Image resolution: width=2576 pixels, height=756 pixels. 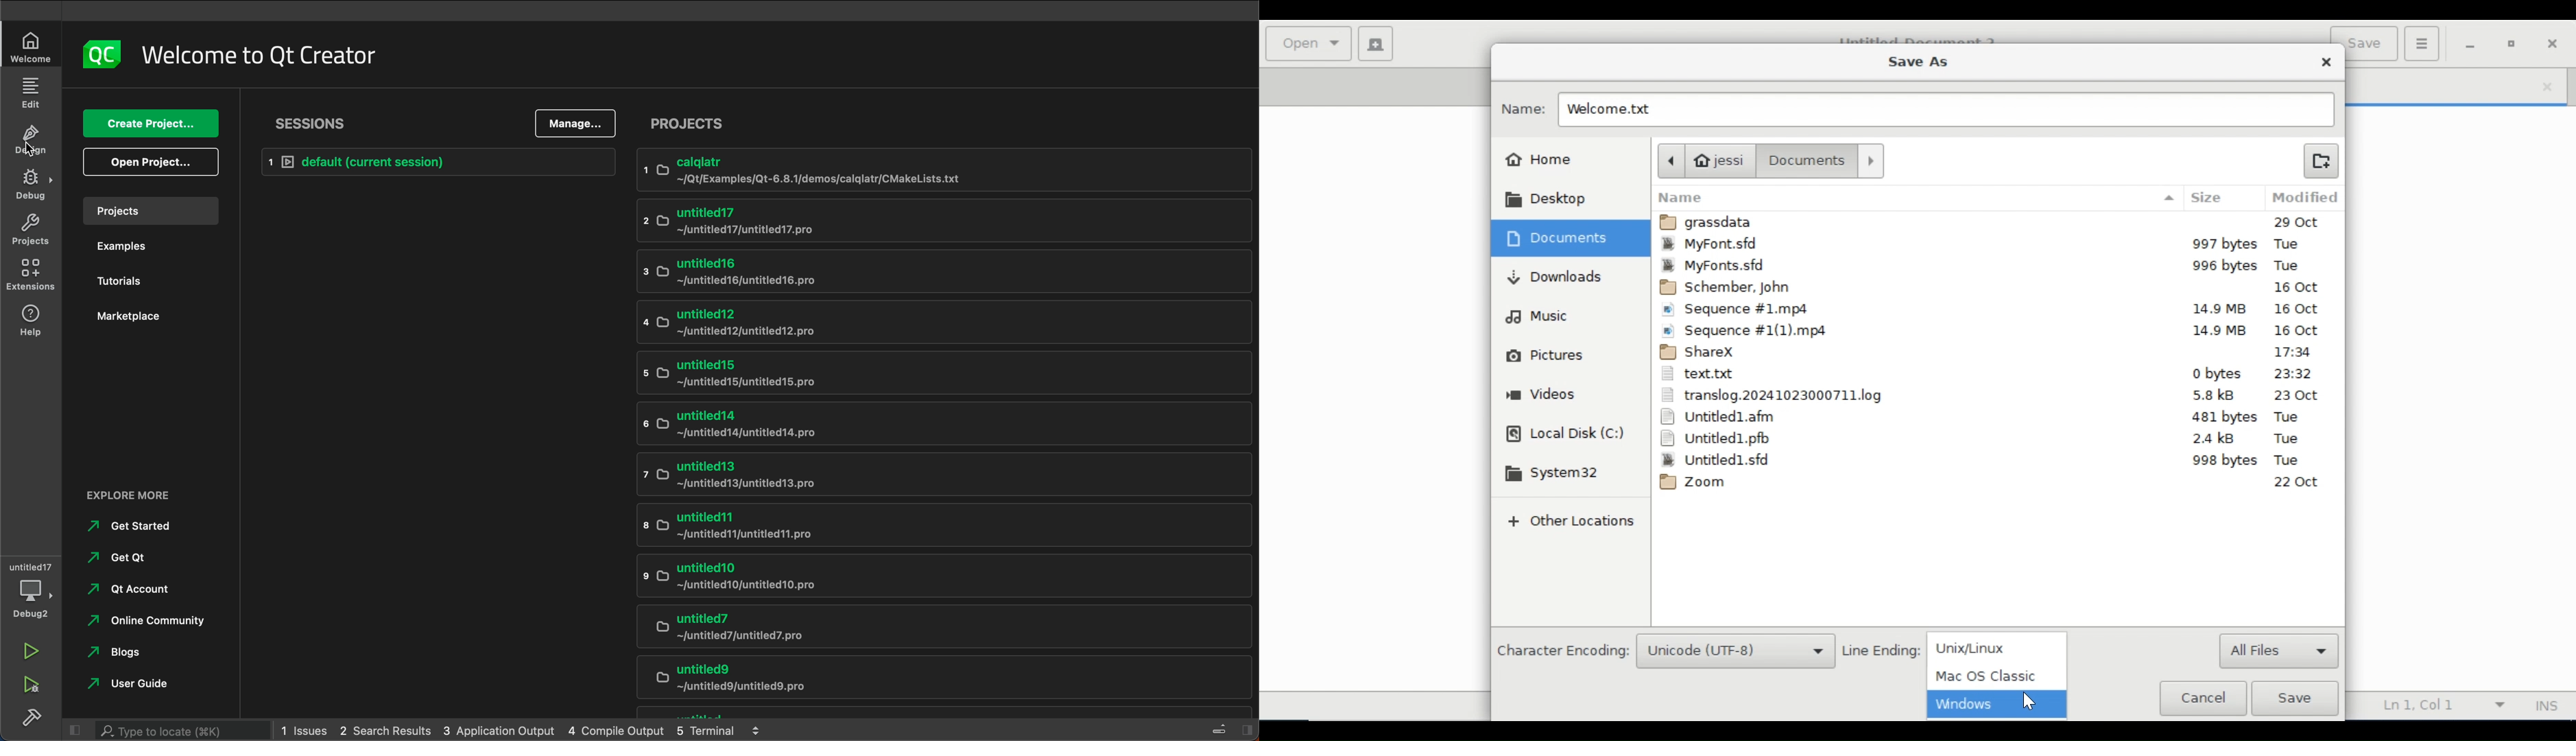 I want to click on close, so click(x=2542, y=87).